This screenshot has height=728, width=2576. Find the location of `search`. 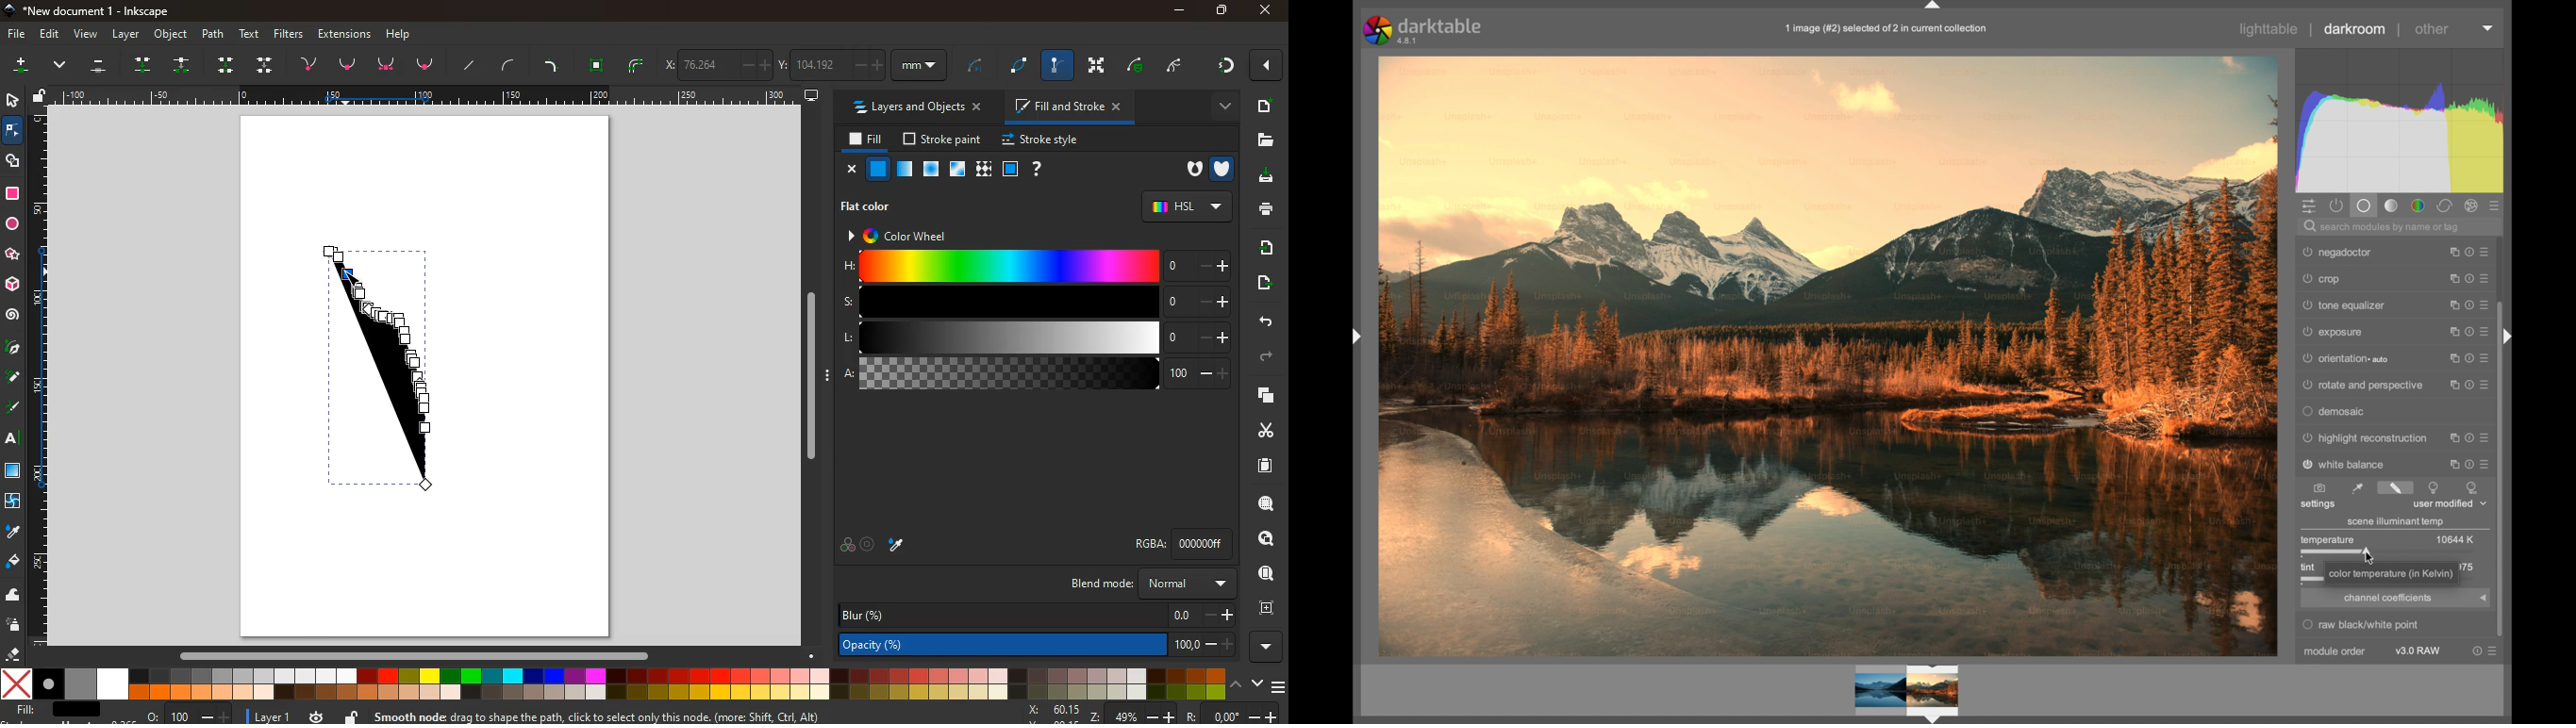

search is located at coordinates (1262, 503).